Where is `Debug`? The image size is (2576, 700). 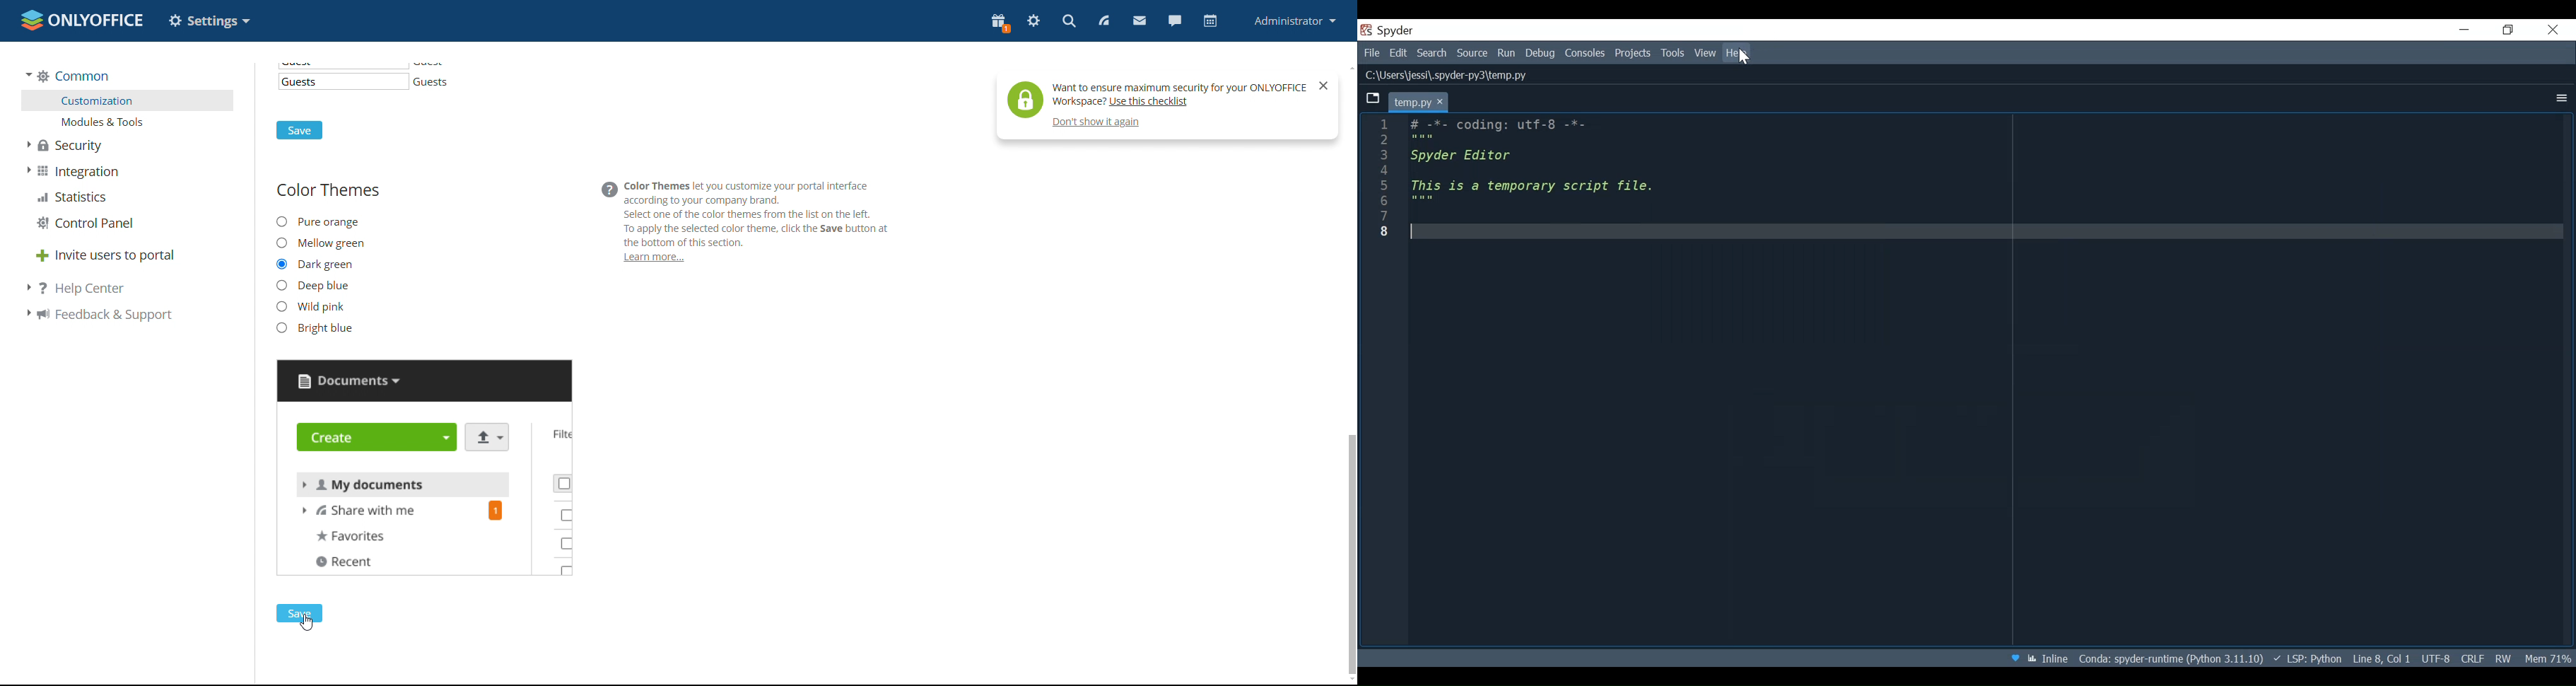
Debug is located at coordinates (1539, 53).